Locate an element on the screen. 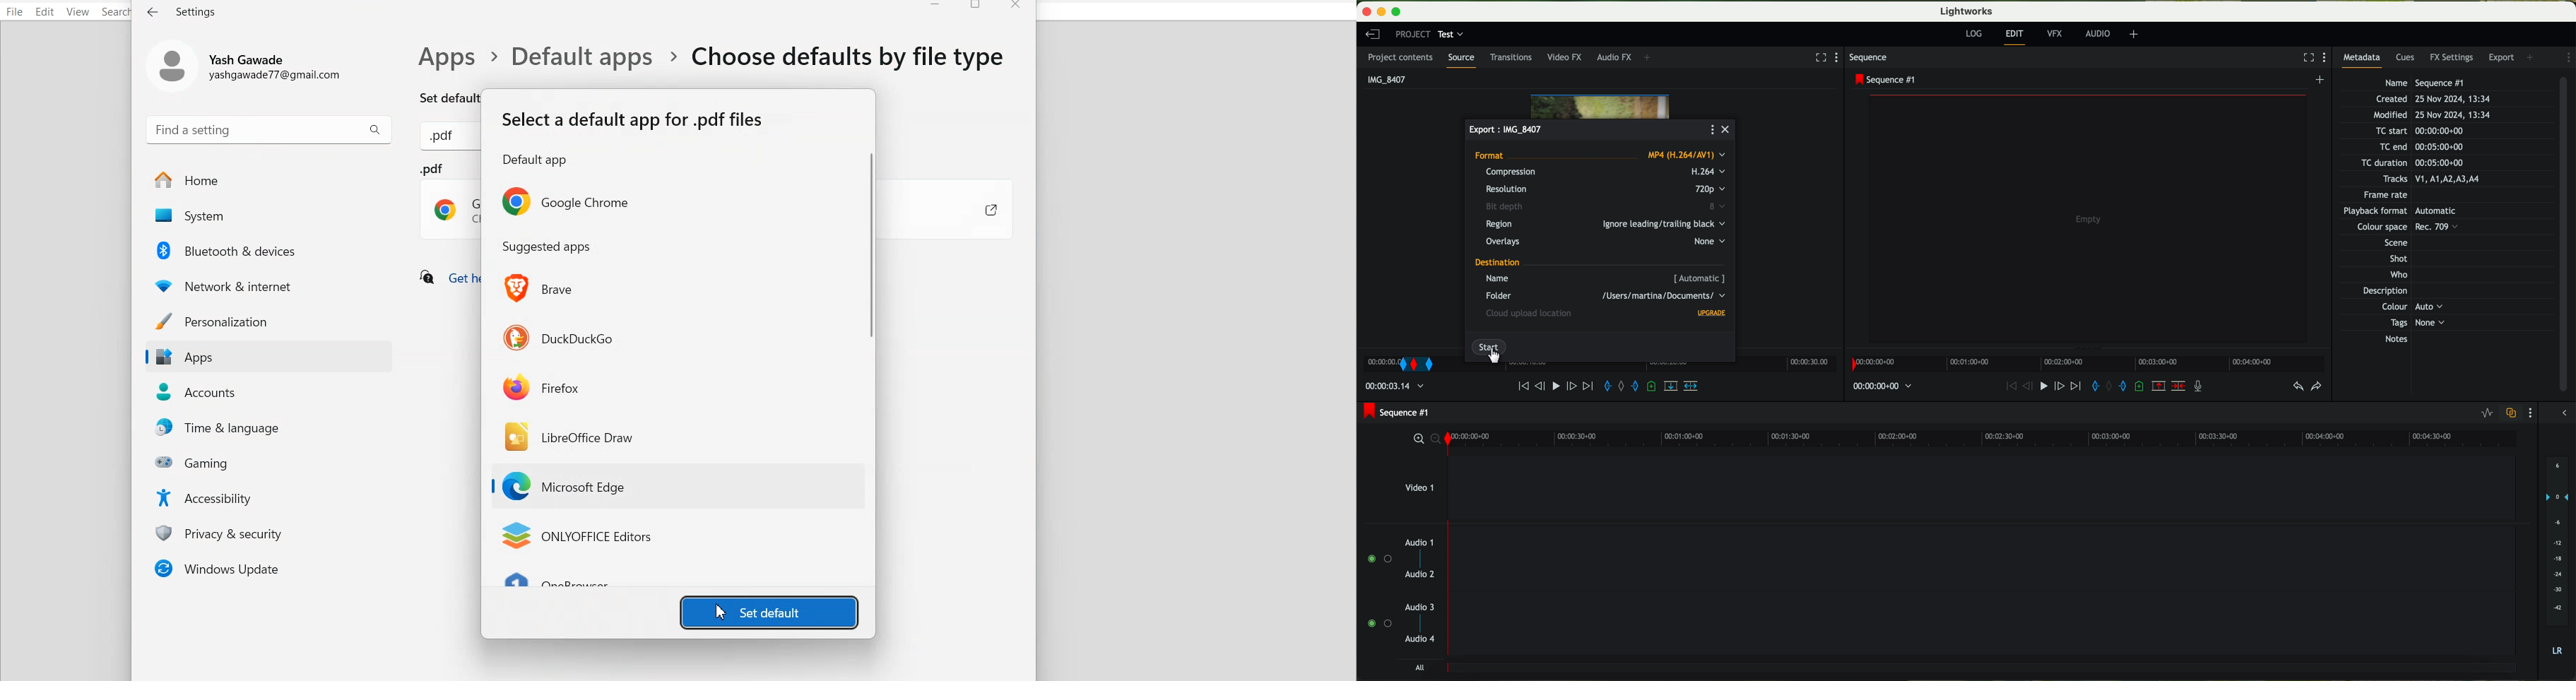 Image resolution: width=2576 pixels, height=700 pixels. Name is located at coordinates (2427, 82).